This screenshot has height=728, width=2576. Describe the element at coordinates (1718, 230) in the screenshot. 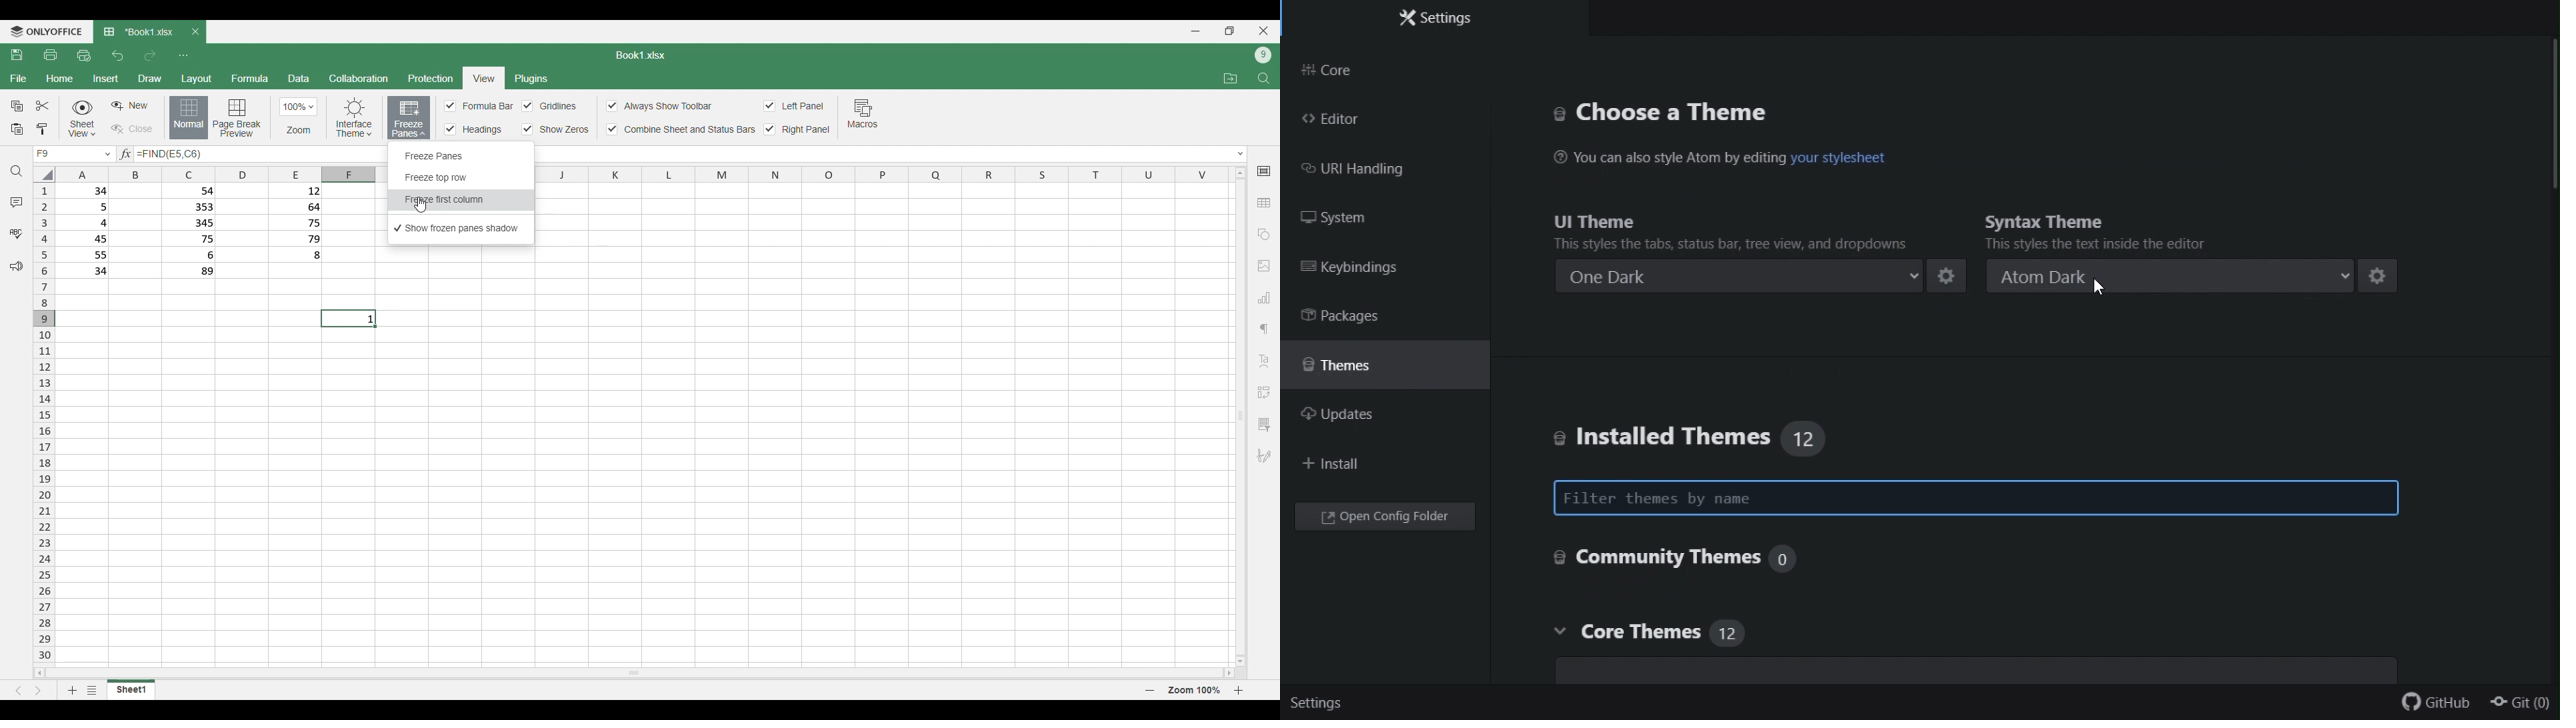

I see `You I theme` at that location.